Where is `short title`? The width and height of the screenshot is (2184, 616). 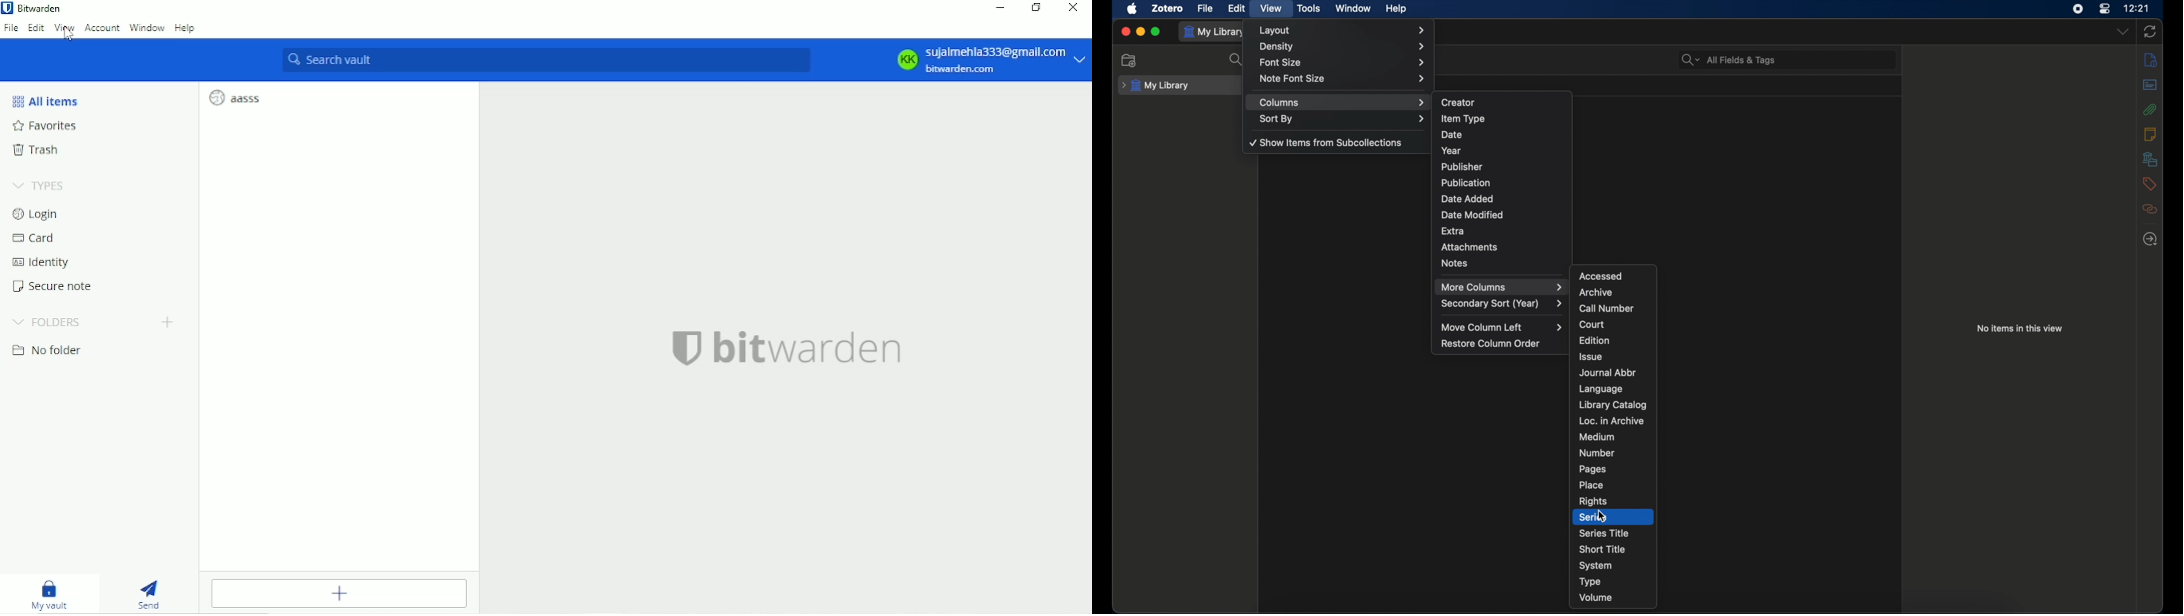
short title is located at coordinates (1603, 549).